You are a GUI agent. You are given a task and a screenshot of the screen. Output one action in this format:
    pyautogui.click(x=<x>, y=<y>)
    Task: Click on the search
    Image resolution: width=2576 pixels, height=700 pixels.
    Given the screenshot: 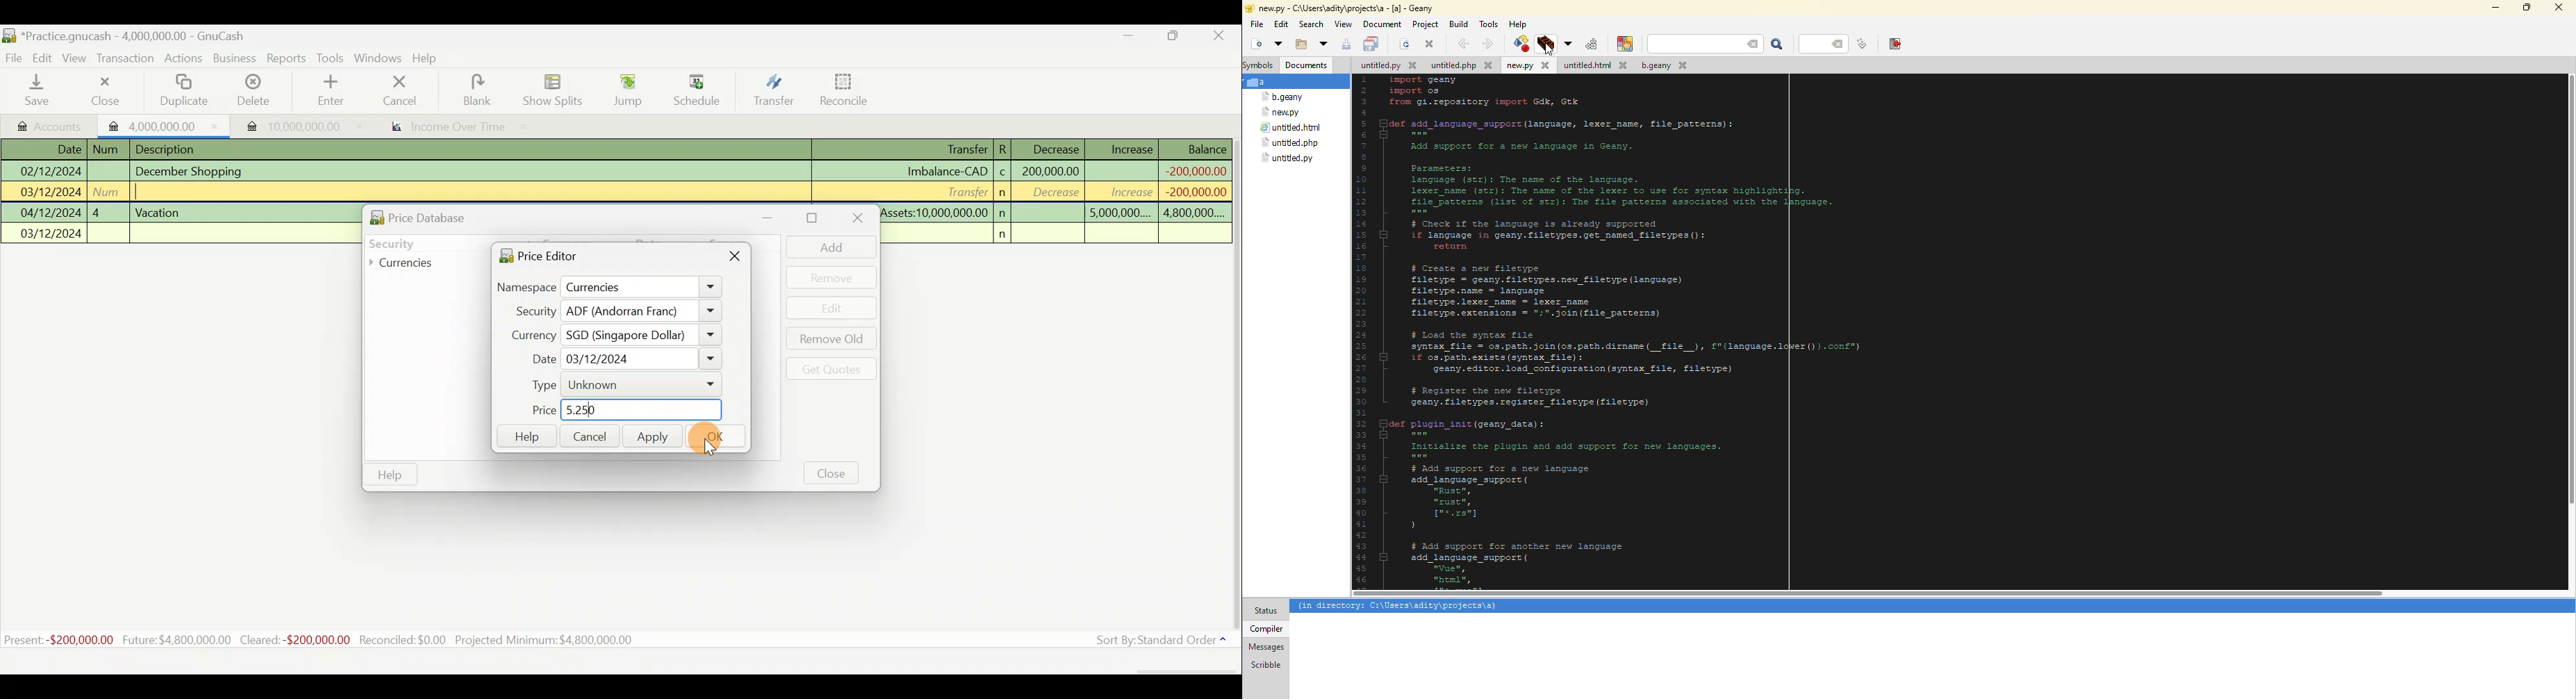 What is the action you would take?
    pyautogui.click(x=1725, y=44)
    